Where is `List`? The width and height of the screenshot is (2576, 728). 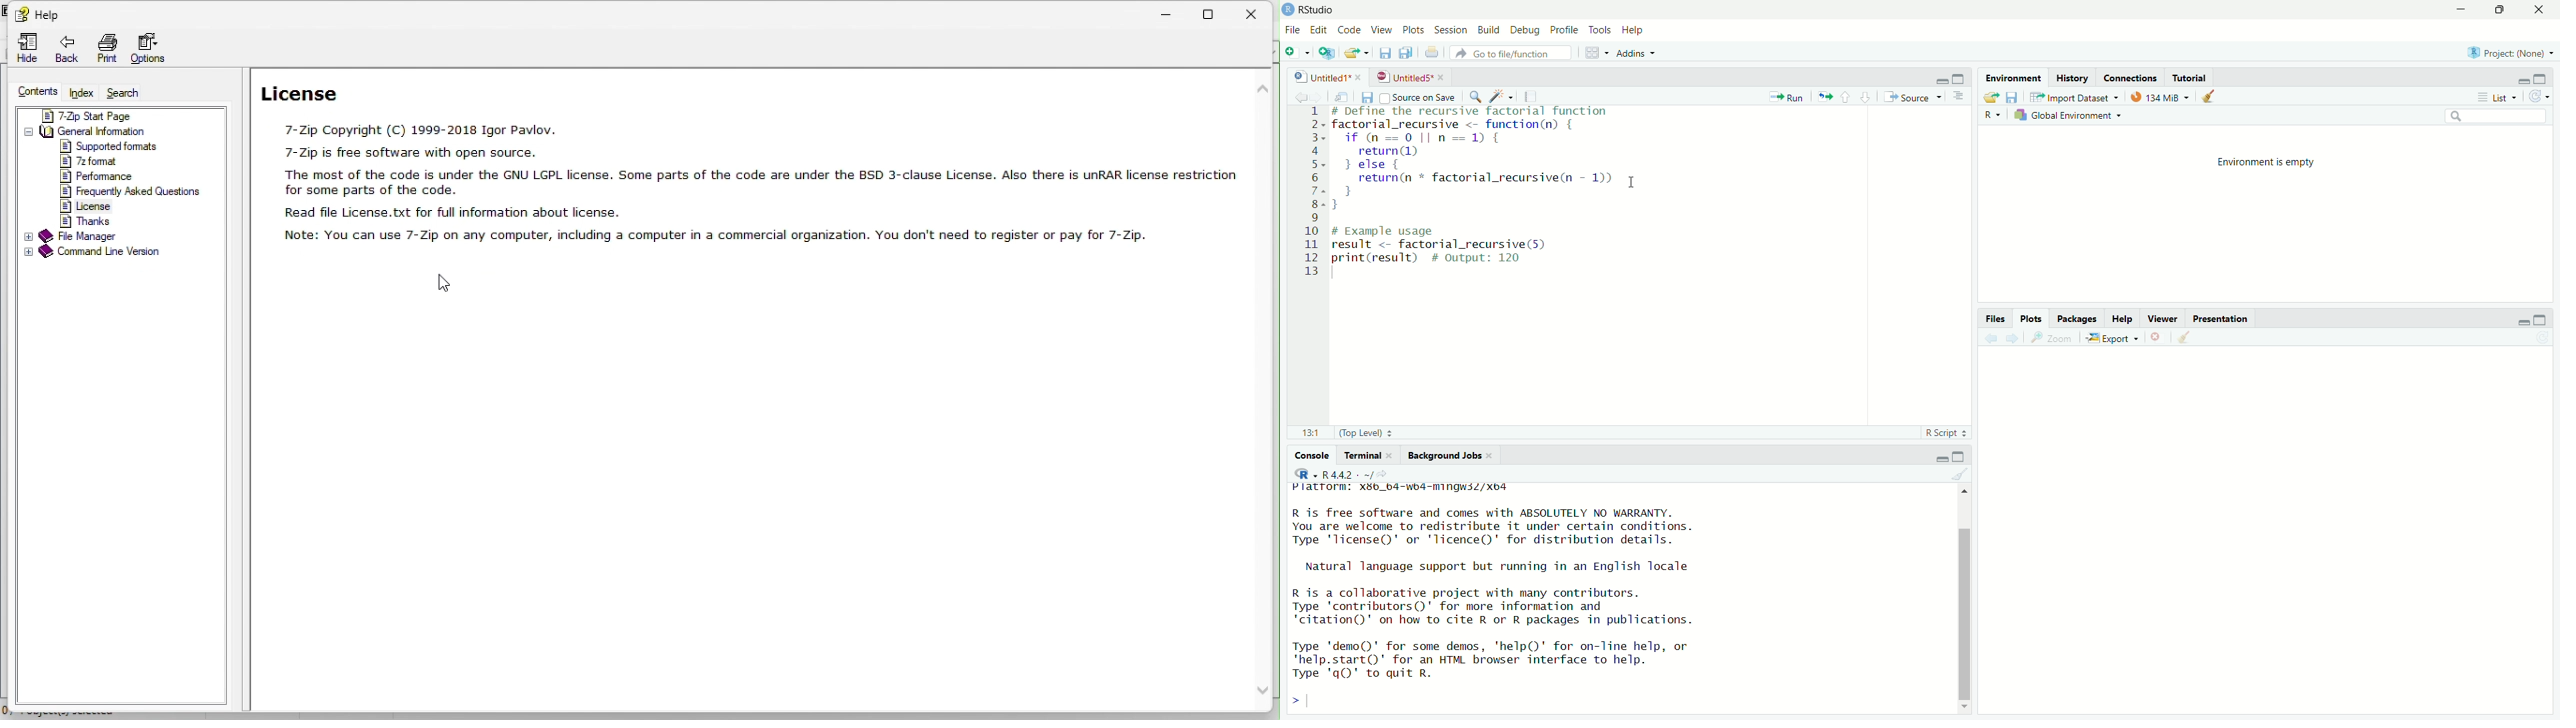 List is located at coordinates (2496, 97).